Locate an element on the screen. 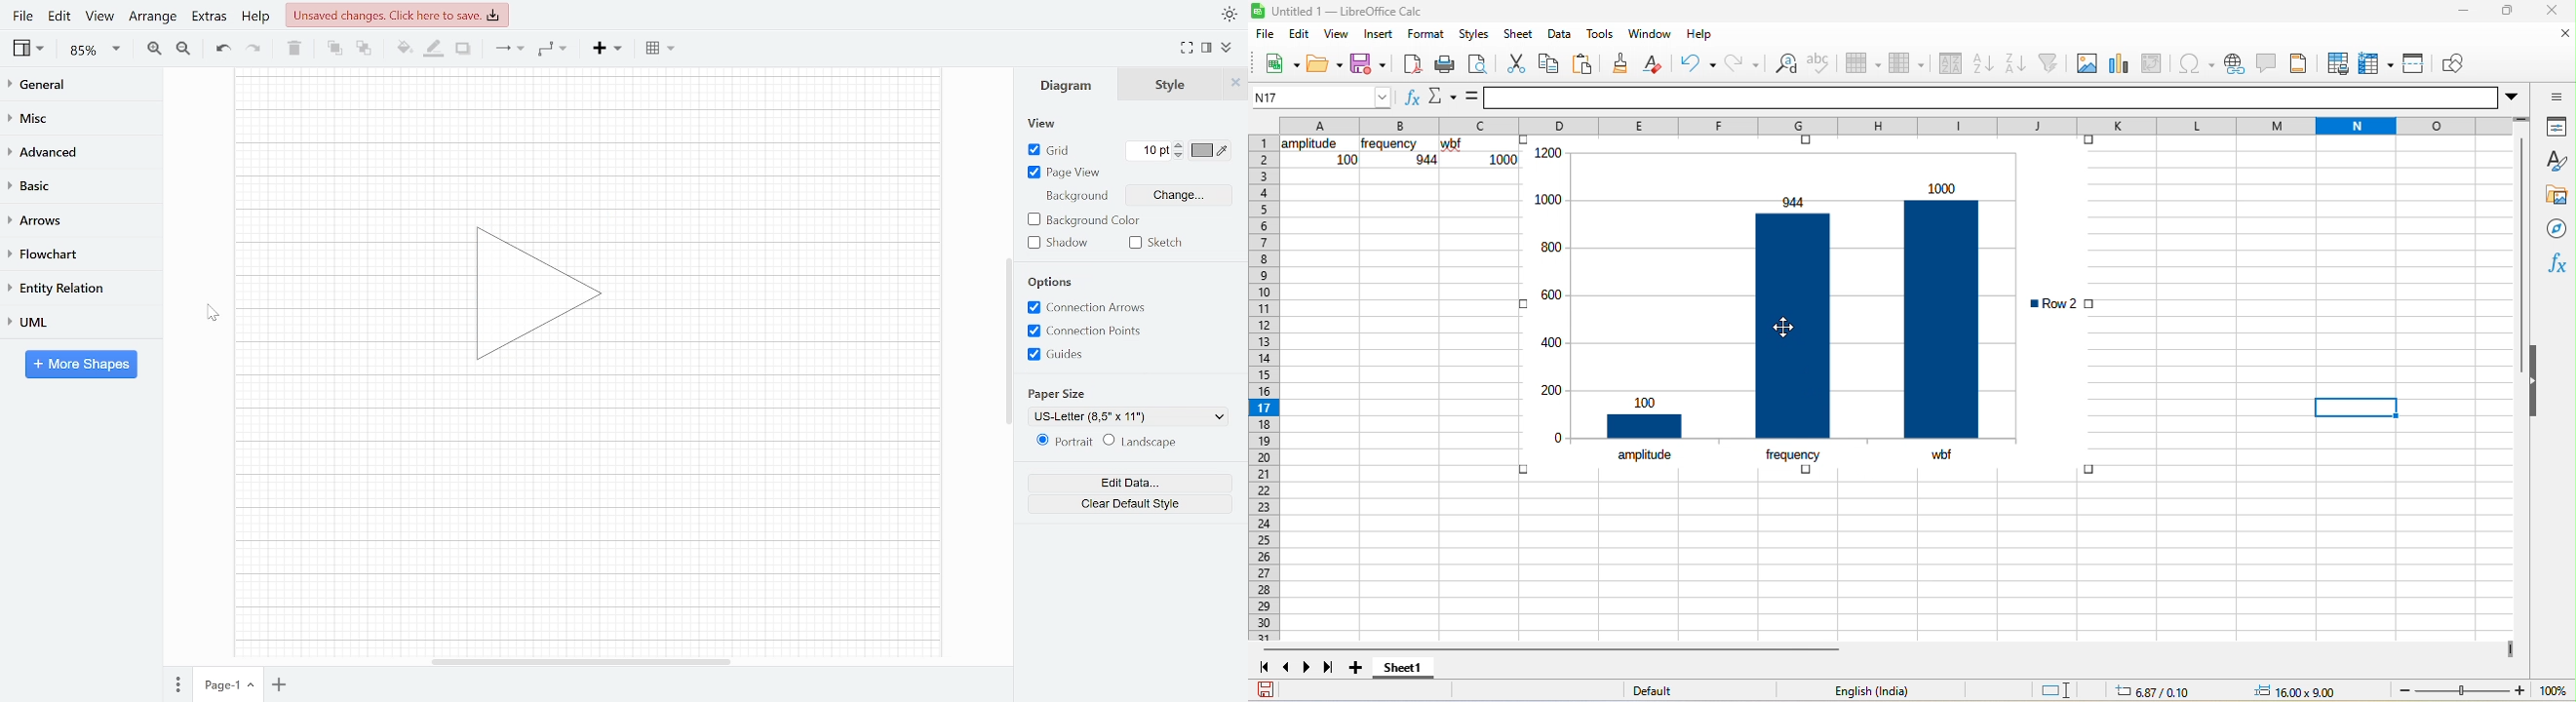 The height and width of the screenshot is (728, 2576). workspace is located at coordinates (587, 132).